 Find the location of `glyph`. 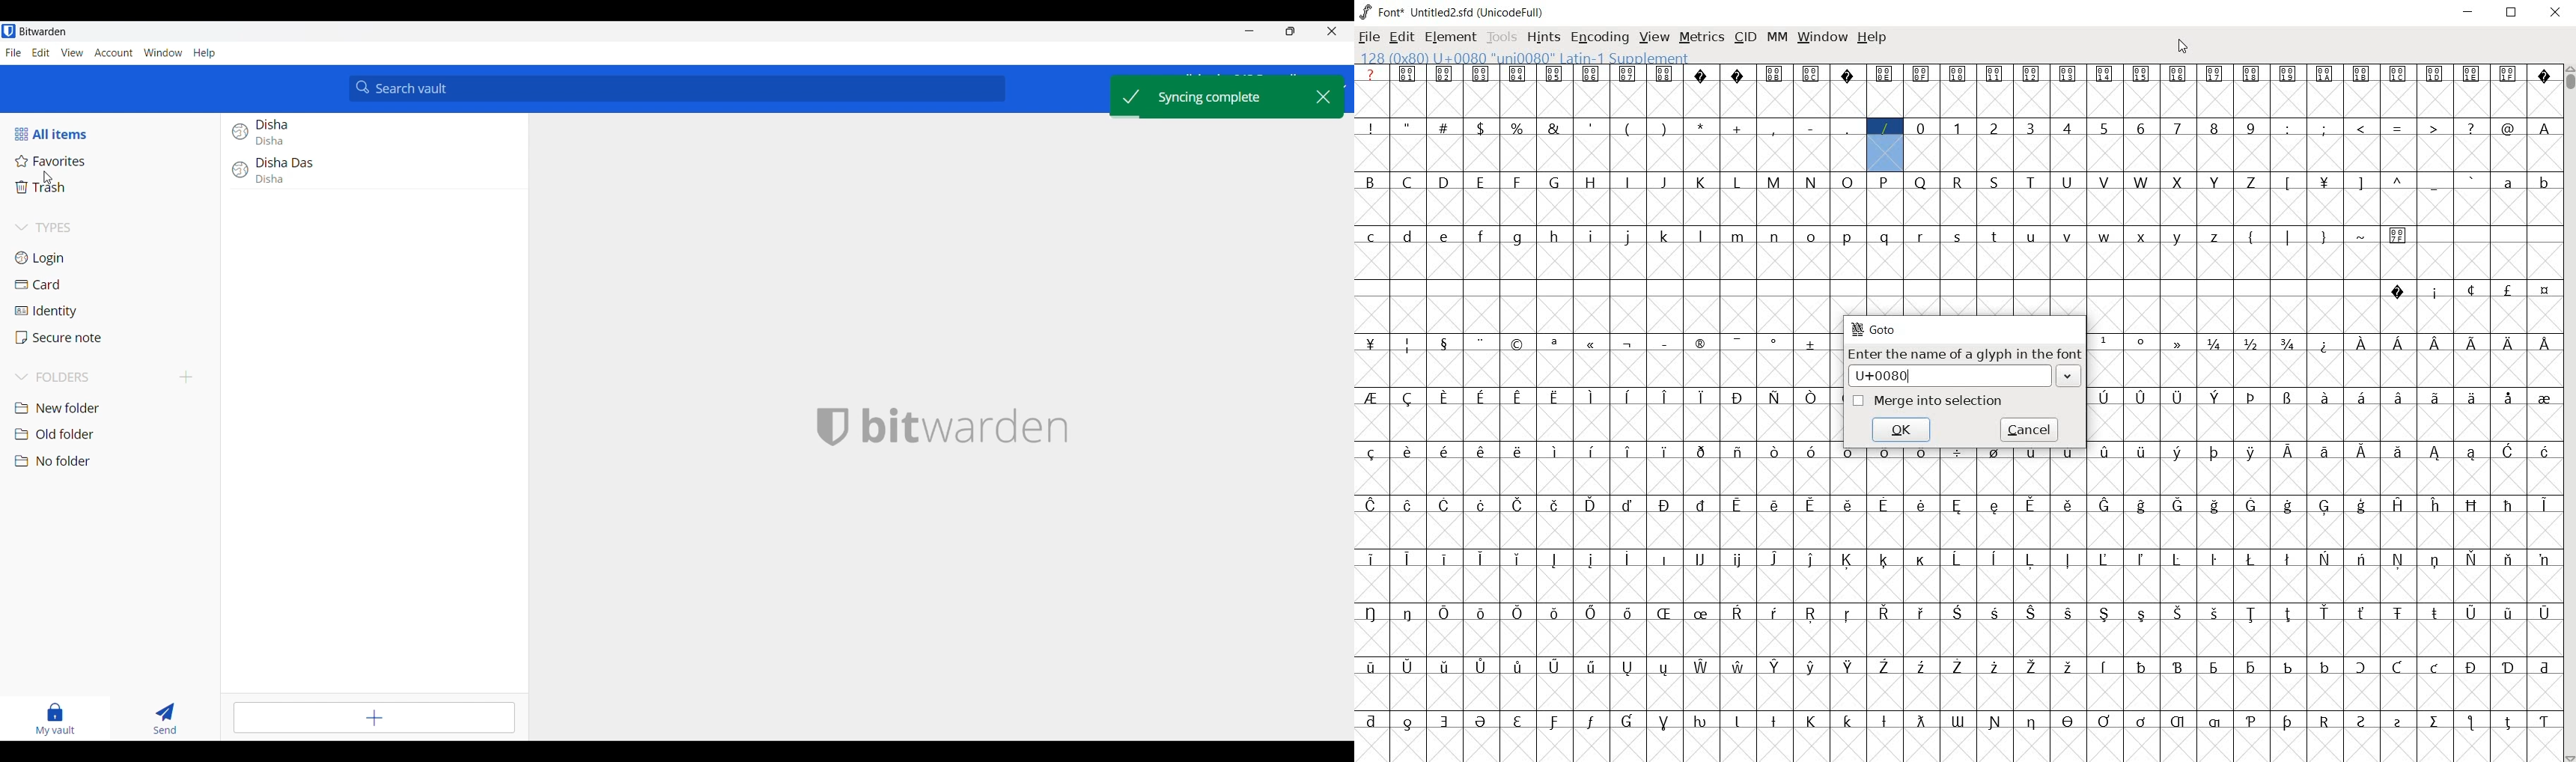

glyph is located at coordinates (2032, 668).